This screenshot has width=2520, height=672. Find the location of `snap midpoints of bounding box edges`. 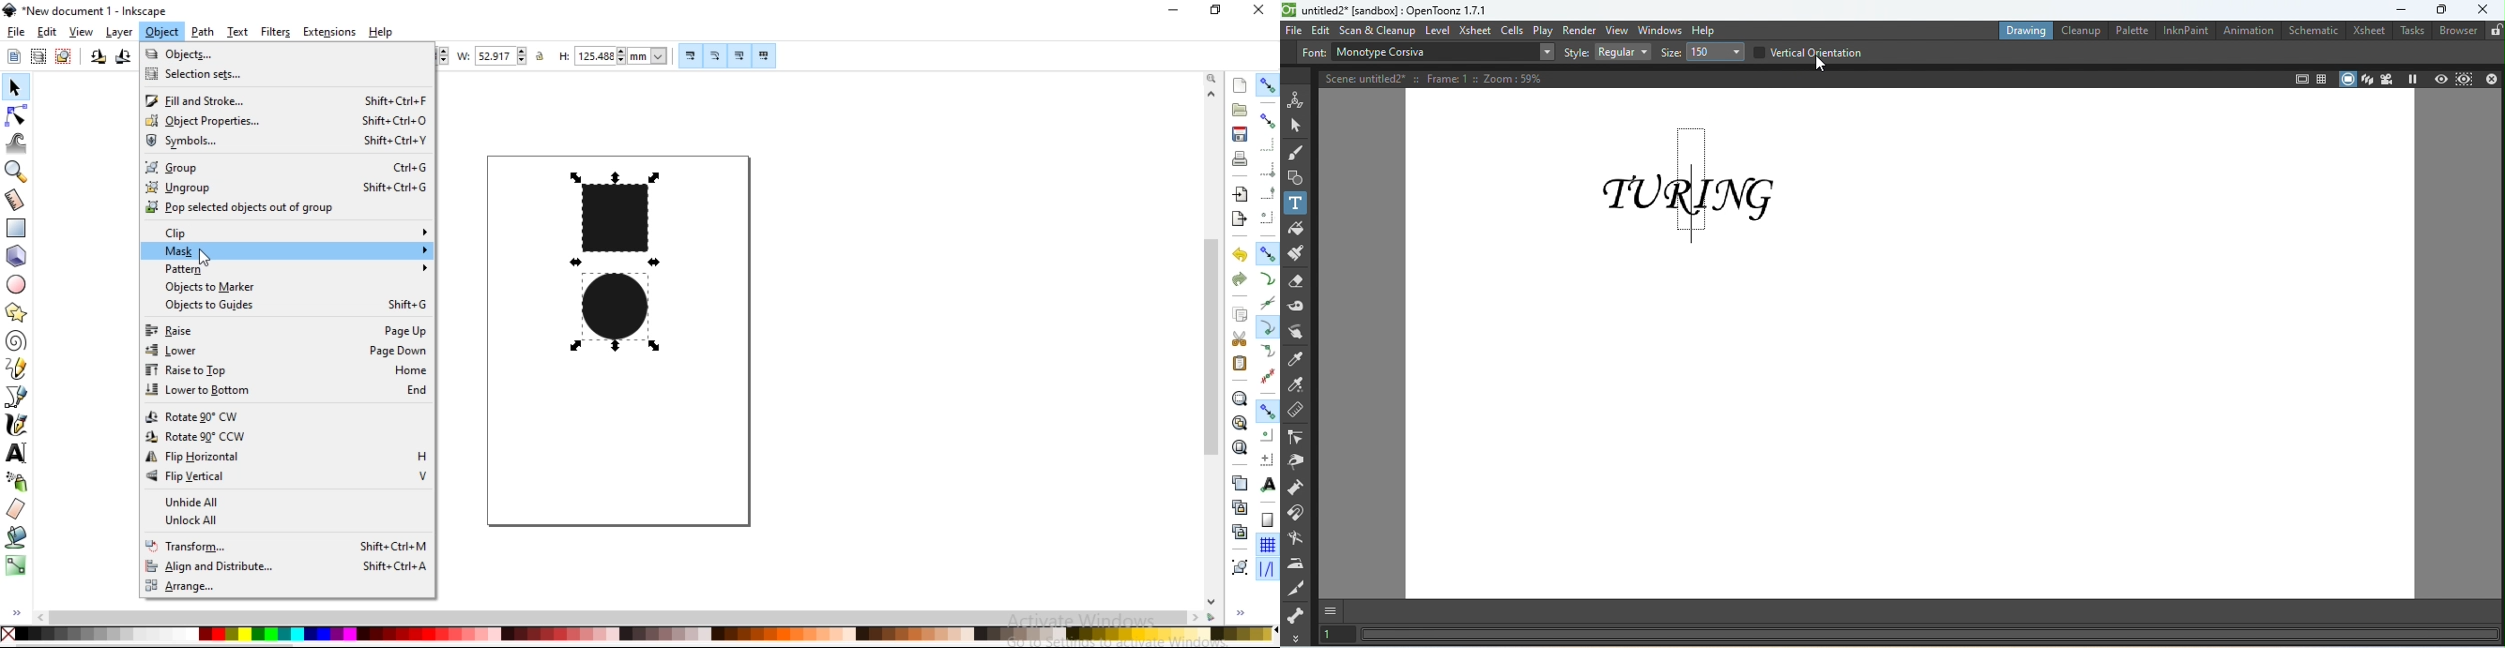

snap midpoints of bounding box edges is located at coordinates (1268, 194).